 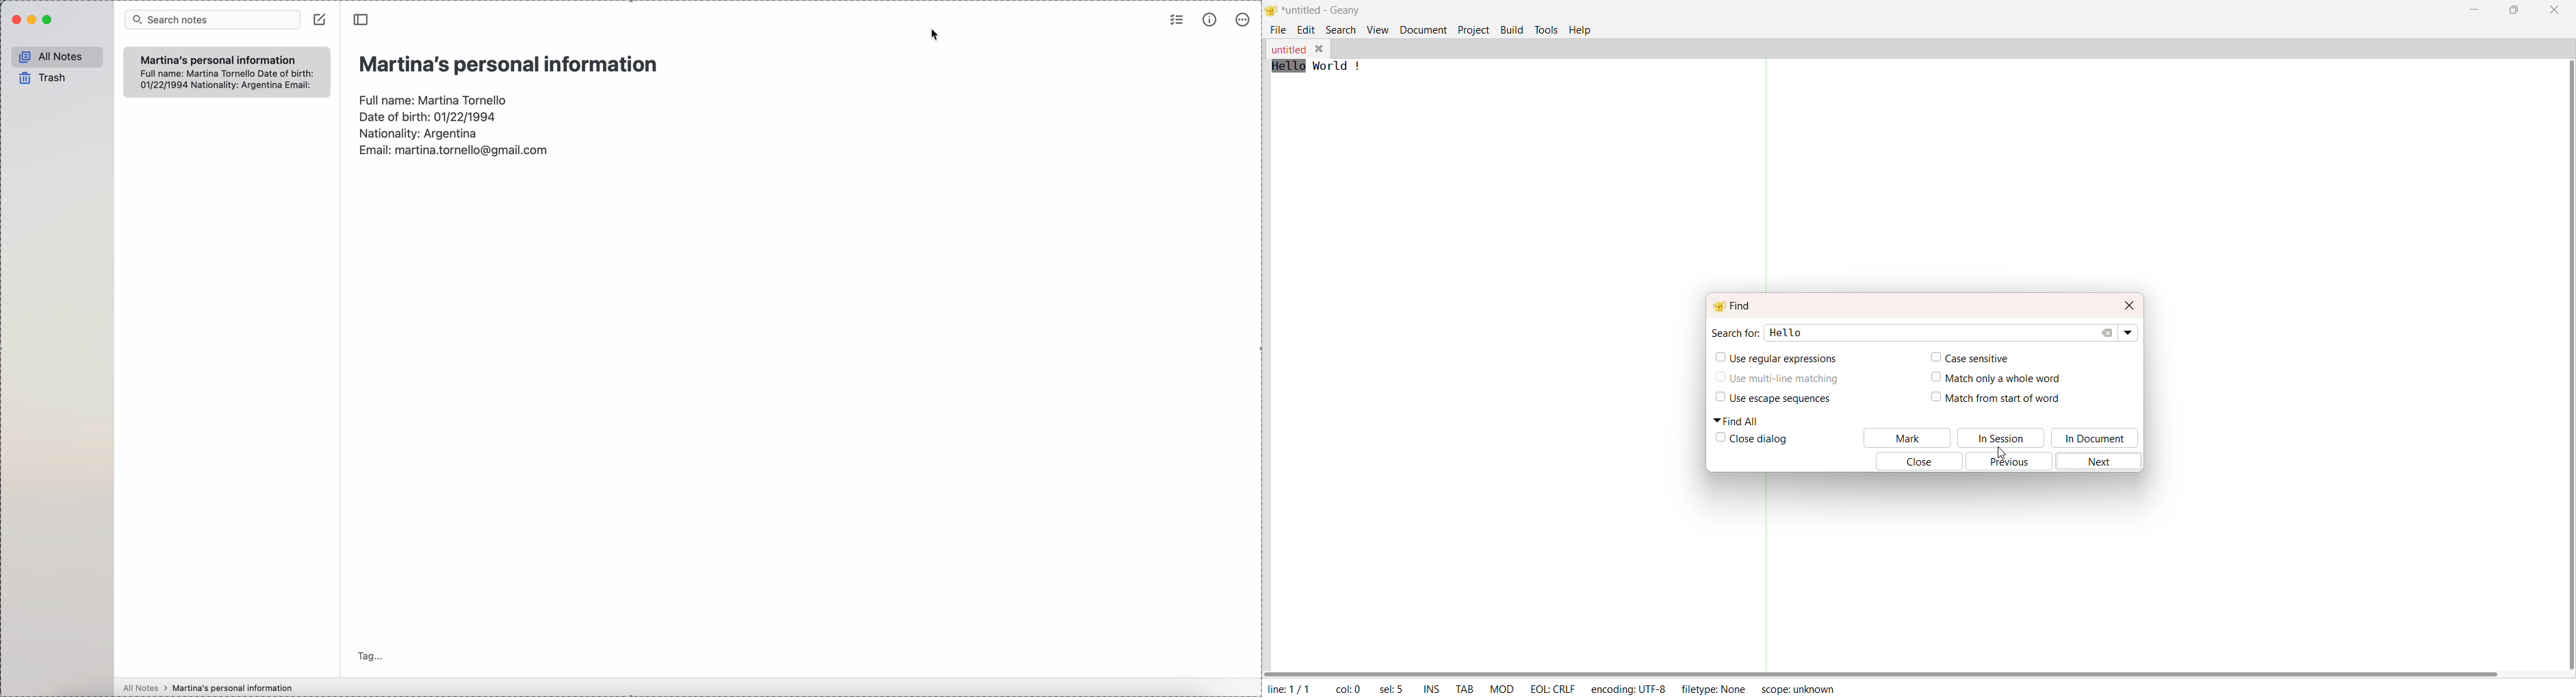 What do you see at coordinates (1212, 20) in the screenshot?
I see `metrics` at bounding box center [1212, 20].